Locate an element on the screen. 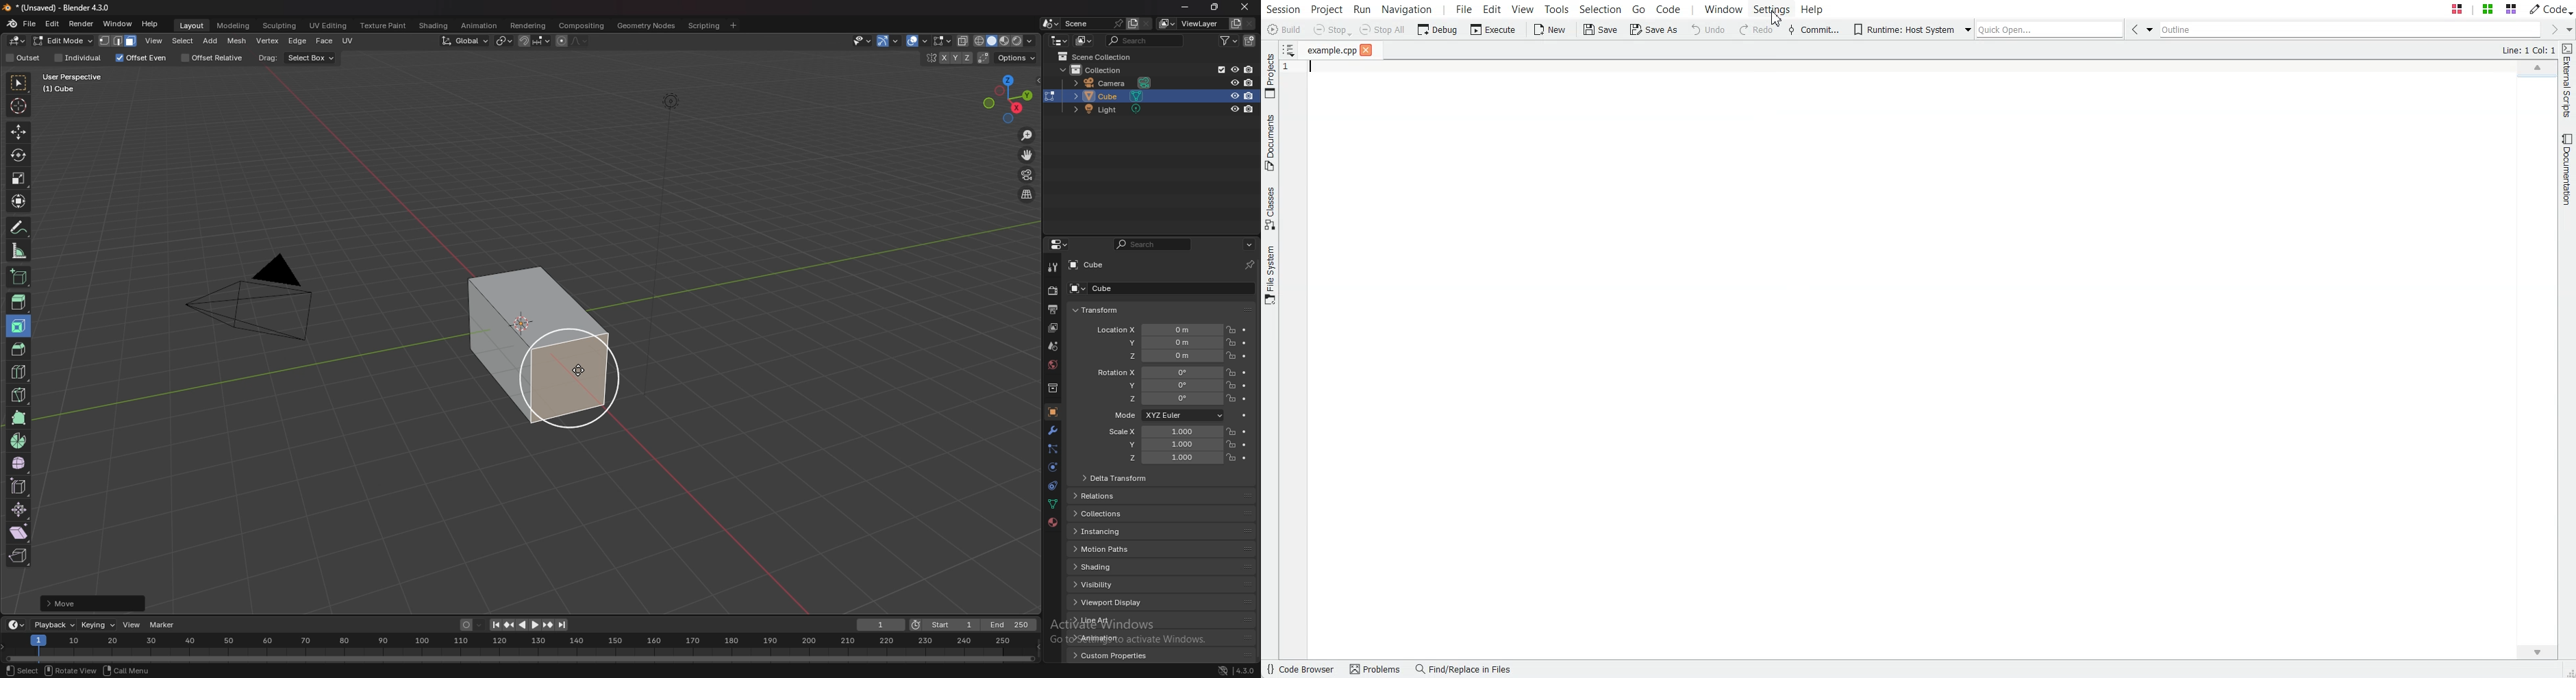 Image resolution: width=2576 pixels, height=700 pixels. custom is located at coordinates (1107, 658).